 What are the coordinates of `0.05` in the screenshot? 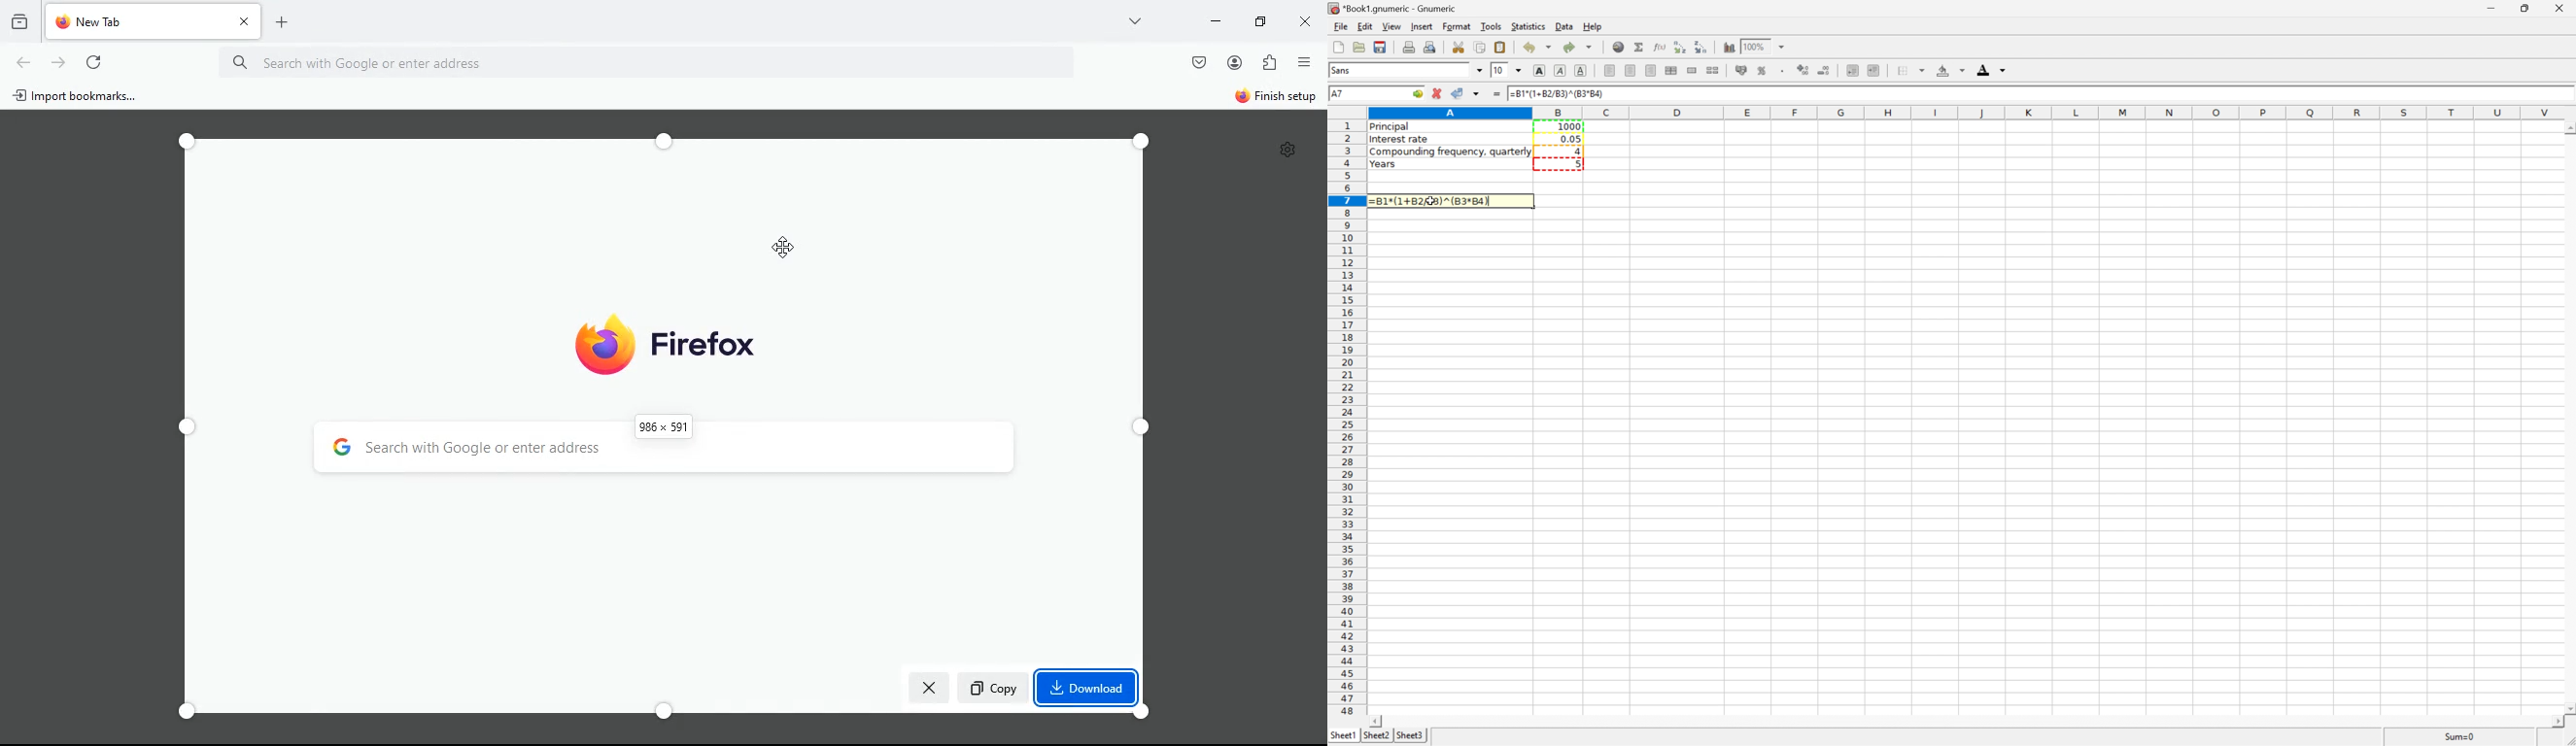 It's located at (1571, 138).